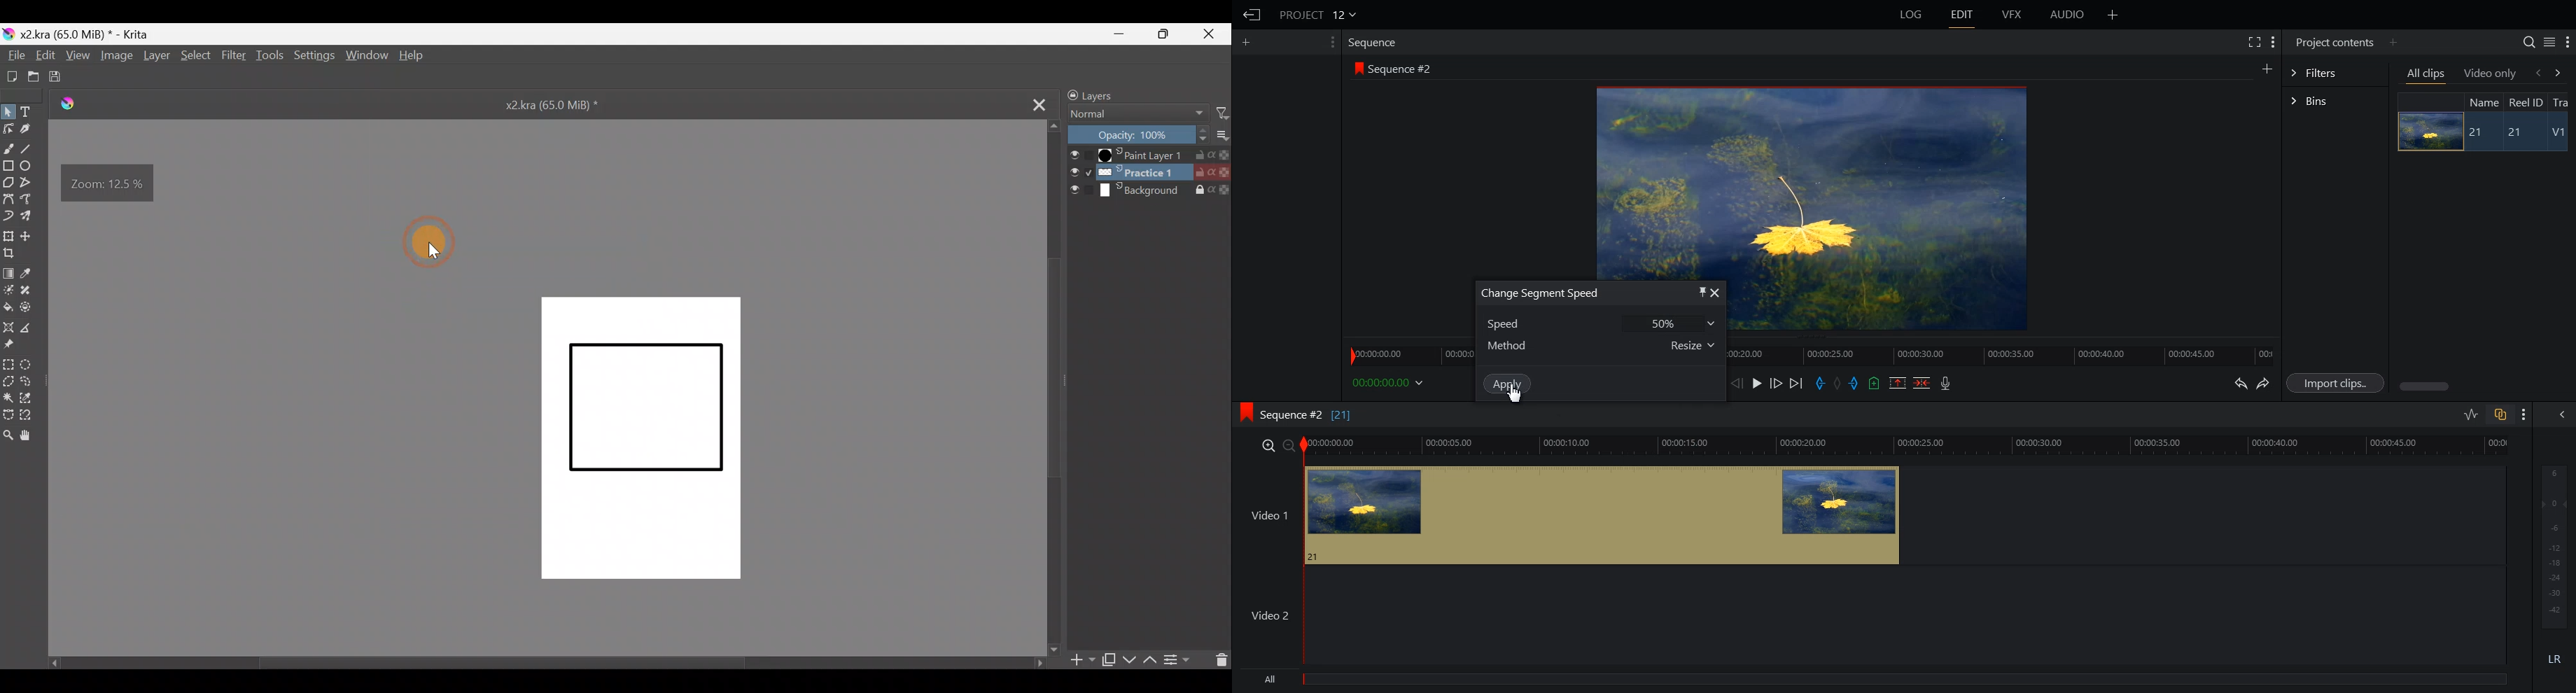  Describe the element at coordinates (1390, 382) in the screenshot. I see `00:00:00.00` at that location.